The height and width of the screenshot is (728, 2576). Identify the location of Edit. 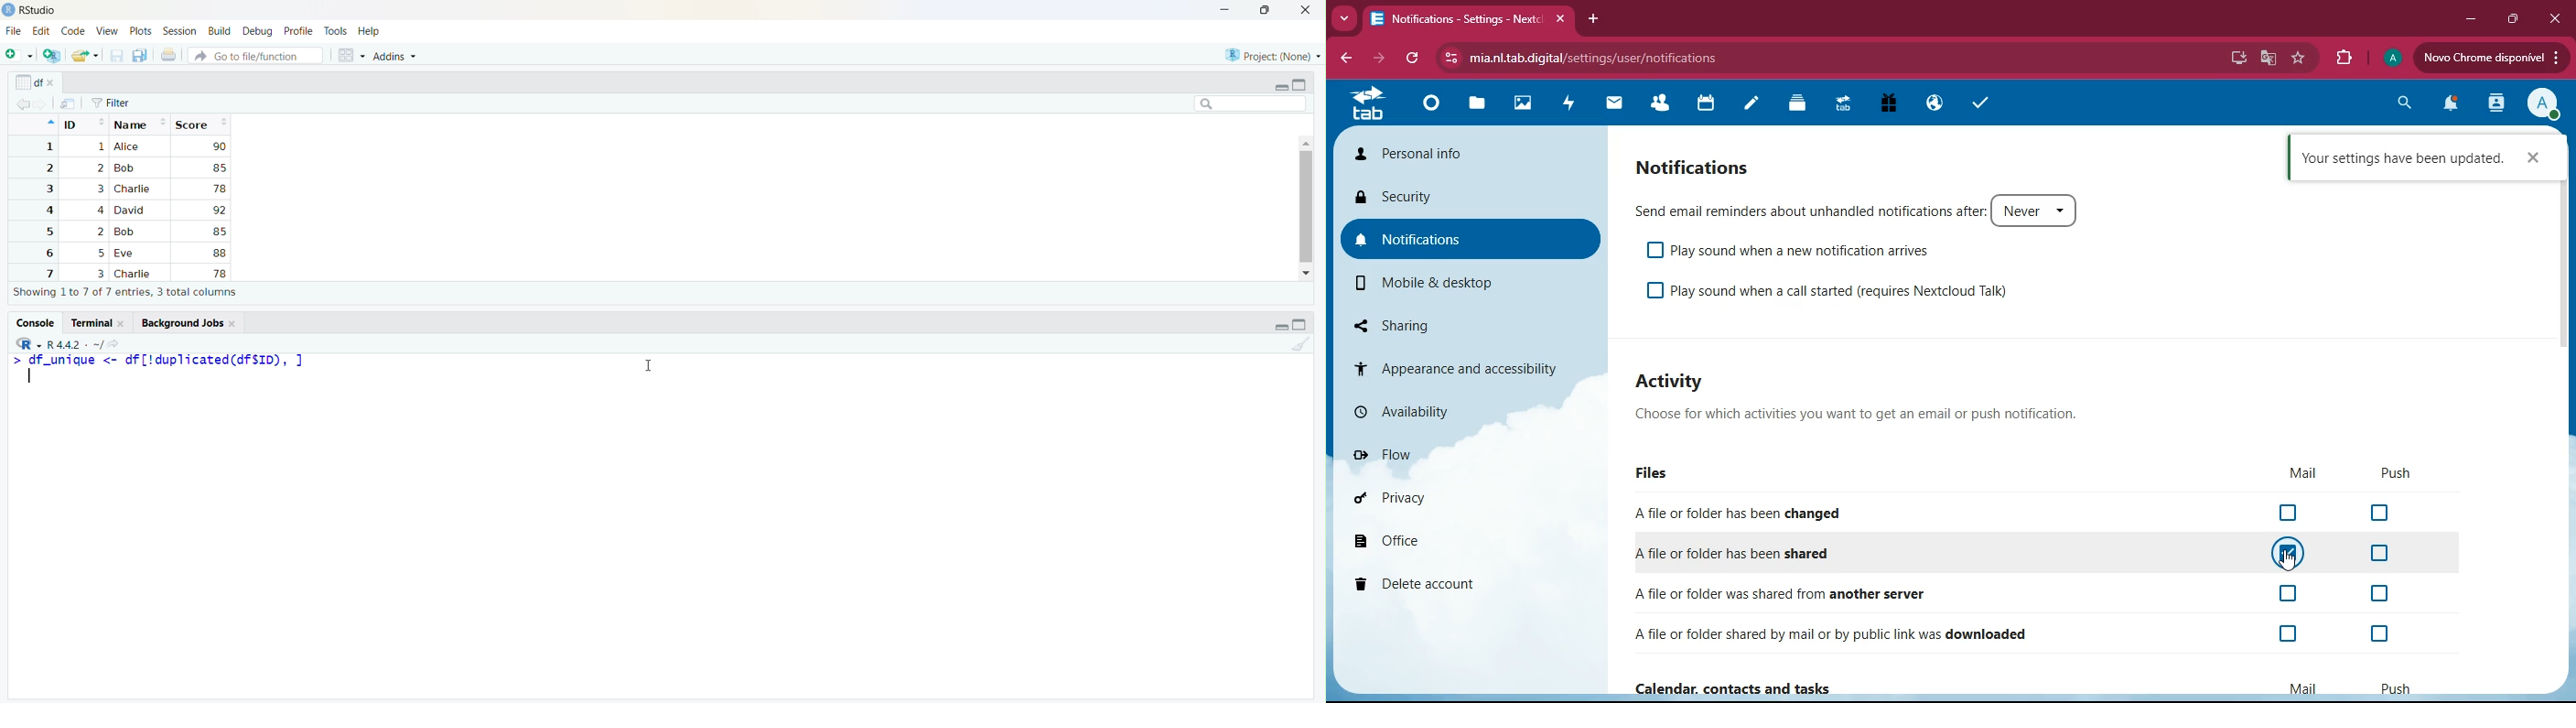
(41, 30).